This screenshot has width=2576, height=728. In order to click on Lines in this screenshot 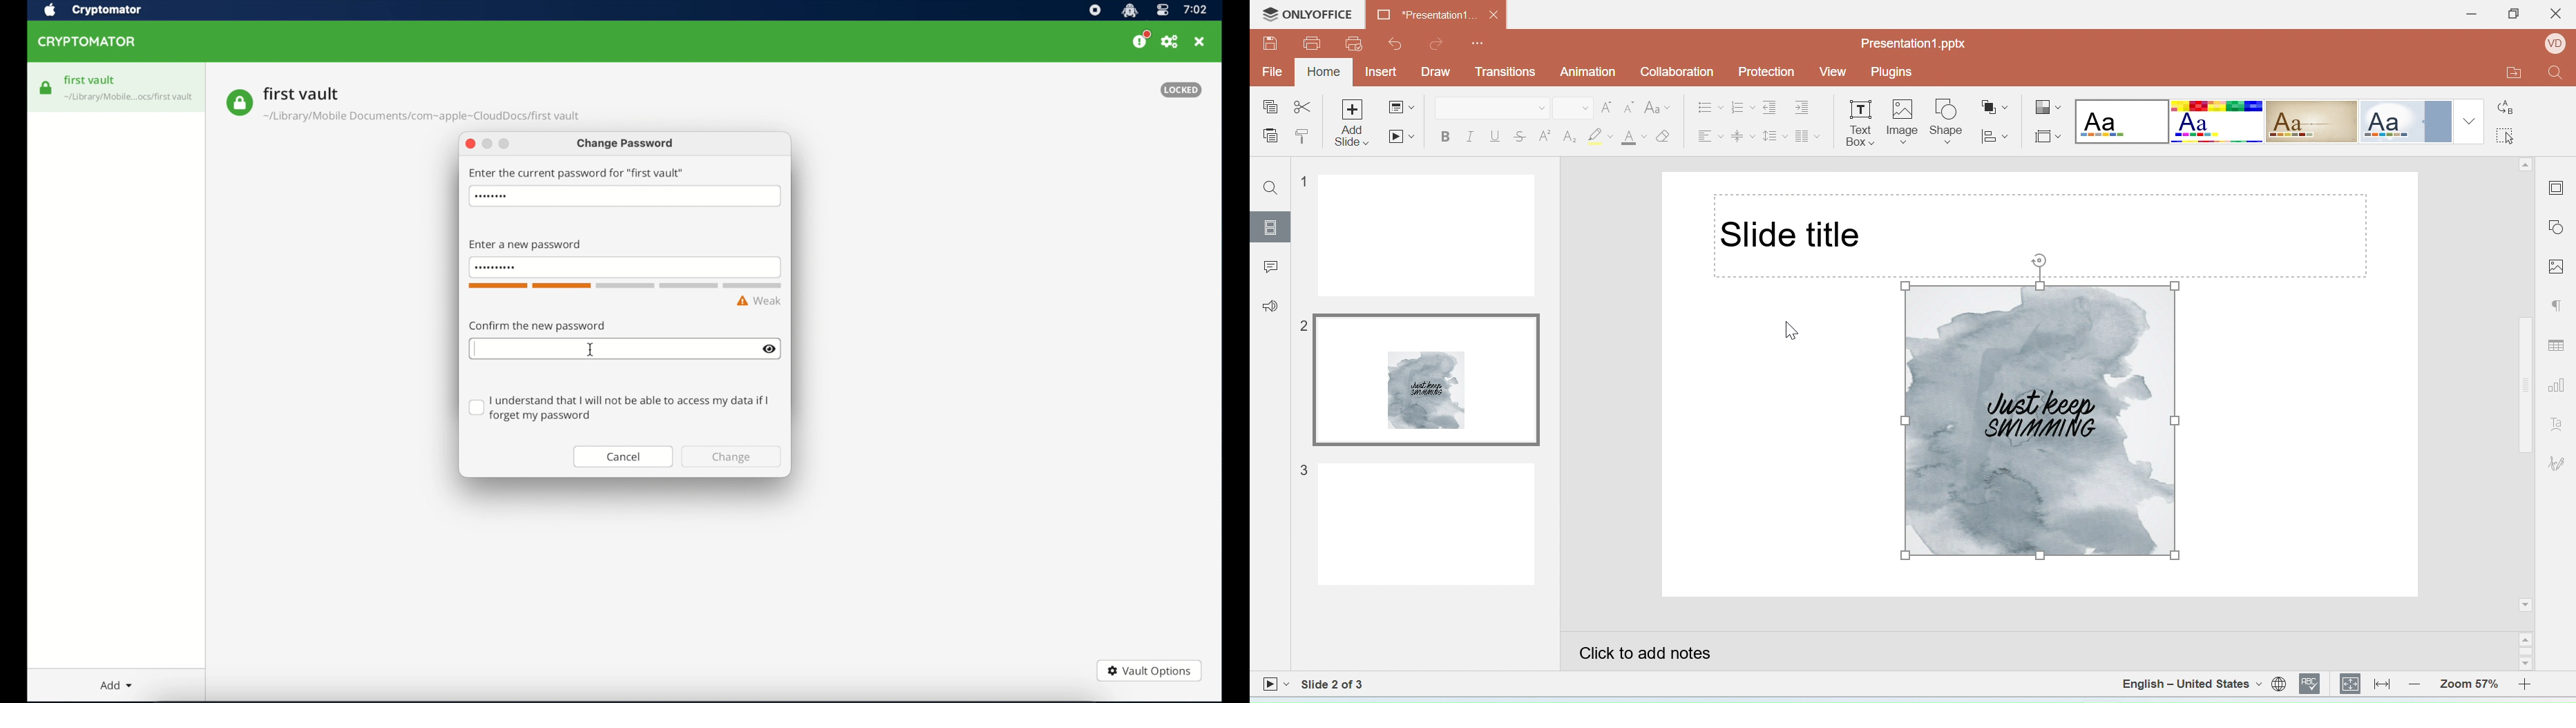, I will do `click(2312, 122)`.